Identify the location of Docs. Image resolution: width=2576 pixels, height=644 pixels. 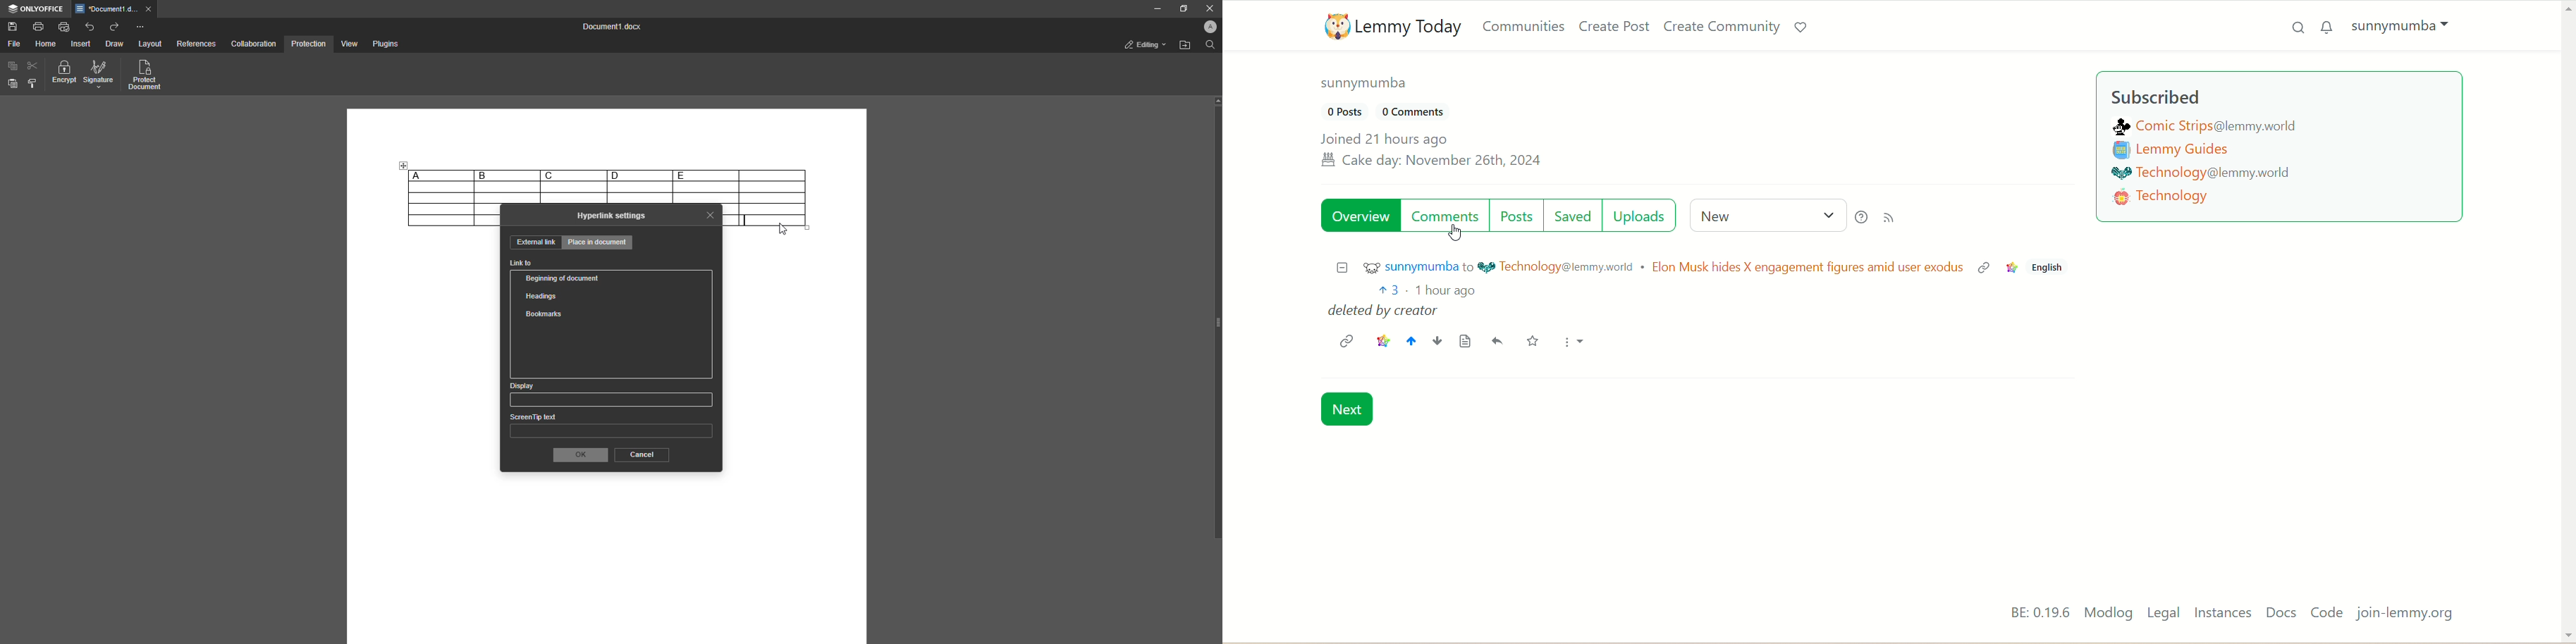
(2284, 613).